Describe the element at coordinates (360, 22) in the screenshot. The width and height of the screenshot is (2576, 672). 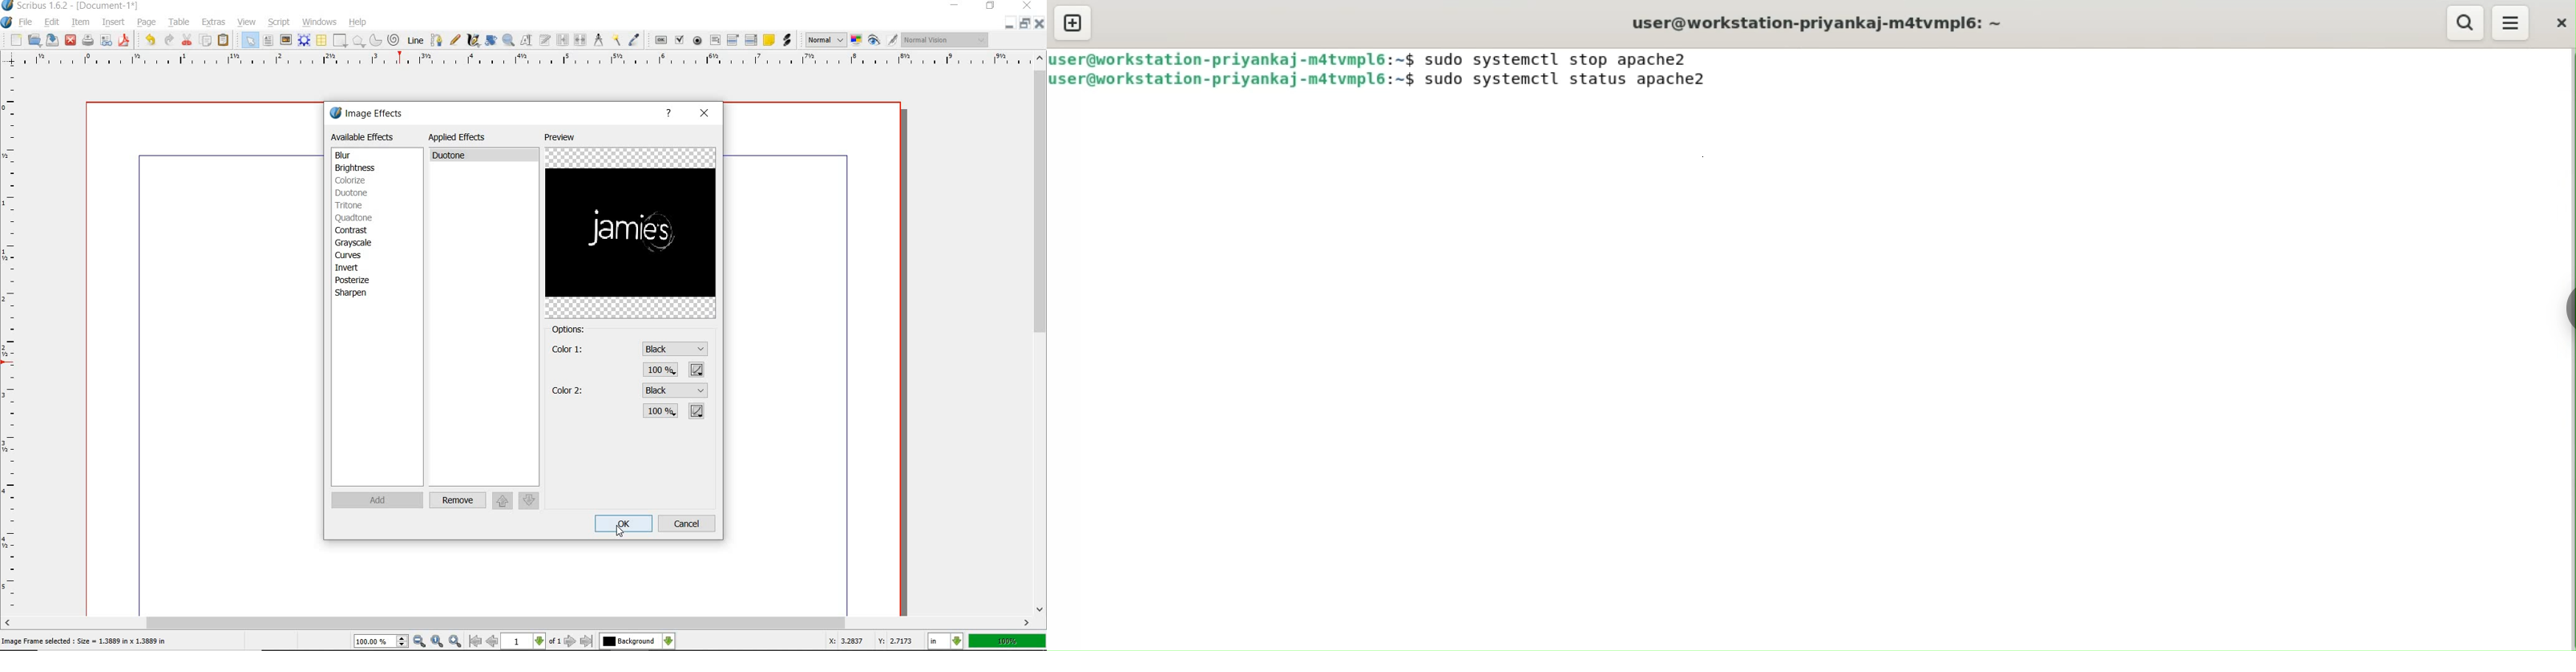
I see `help` at that location.